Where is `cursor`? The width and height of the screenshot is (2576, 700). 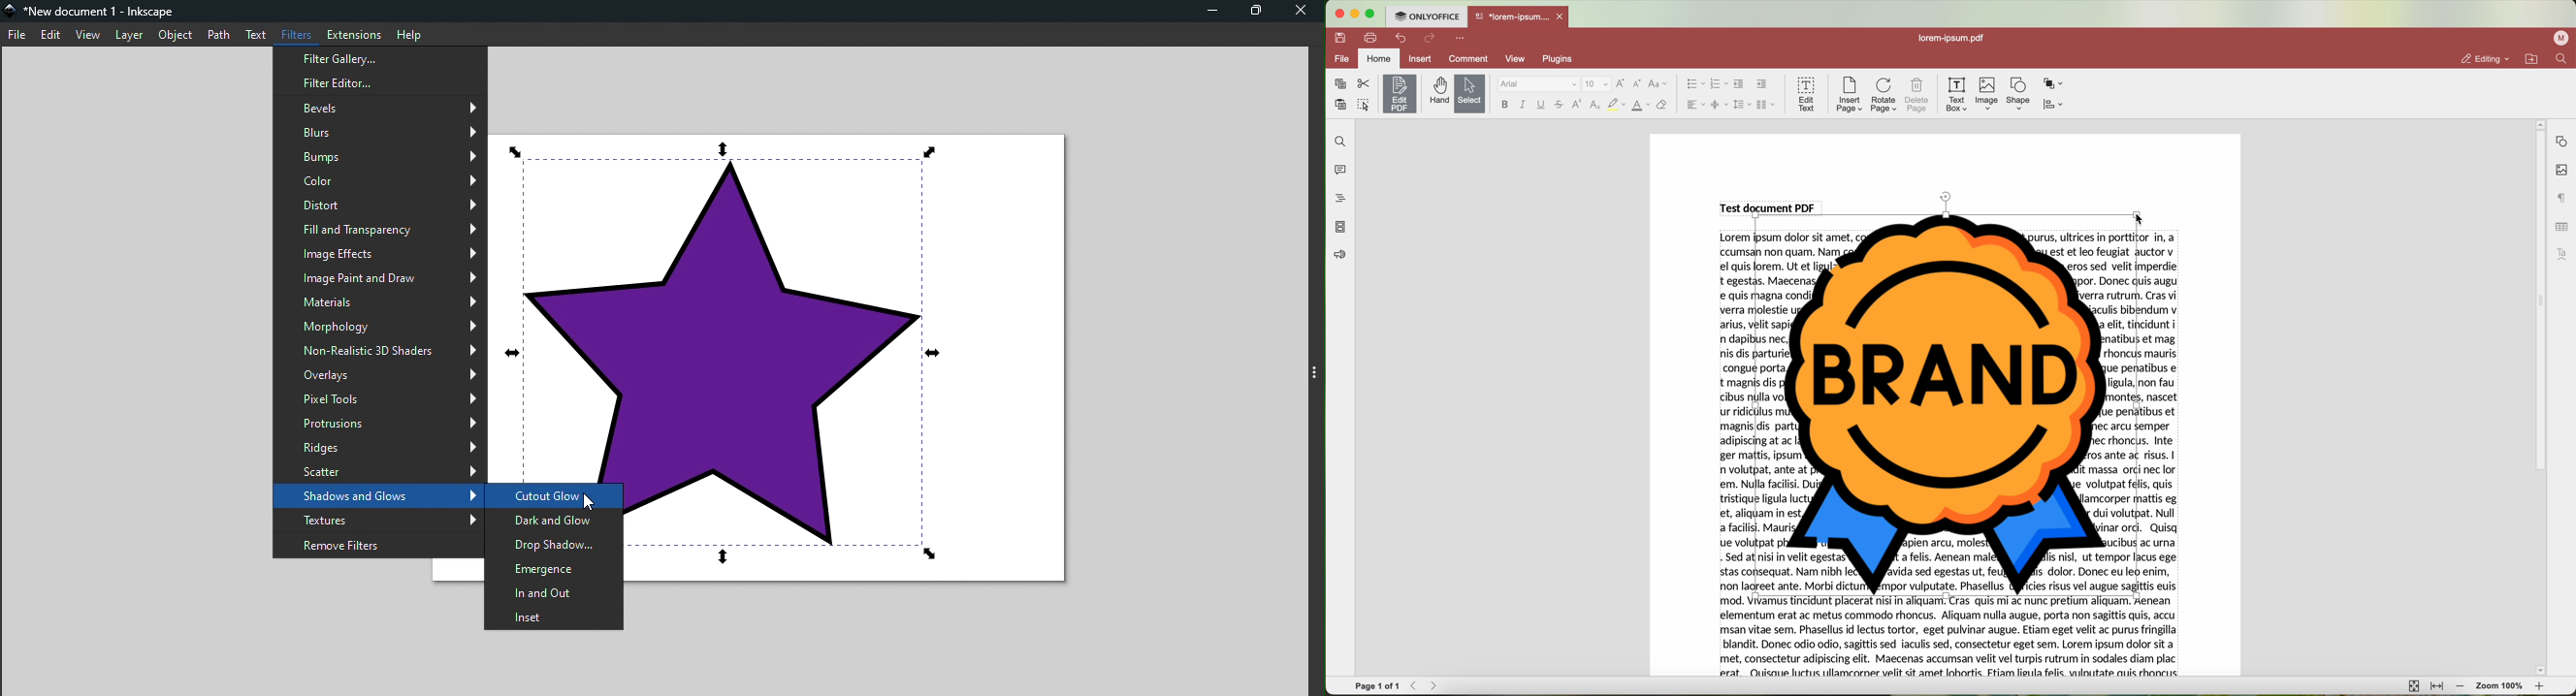
cursor is located at coordinates (2141, 220).